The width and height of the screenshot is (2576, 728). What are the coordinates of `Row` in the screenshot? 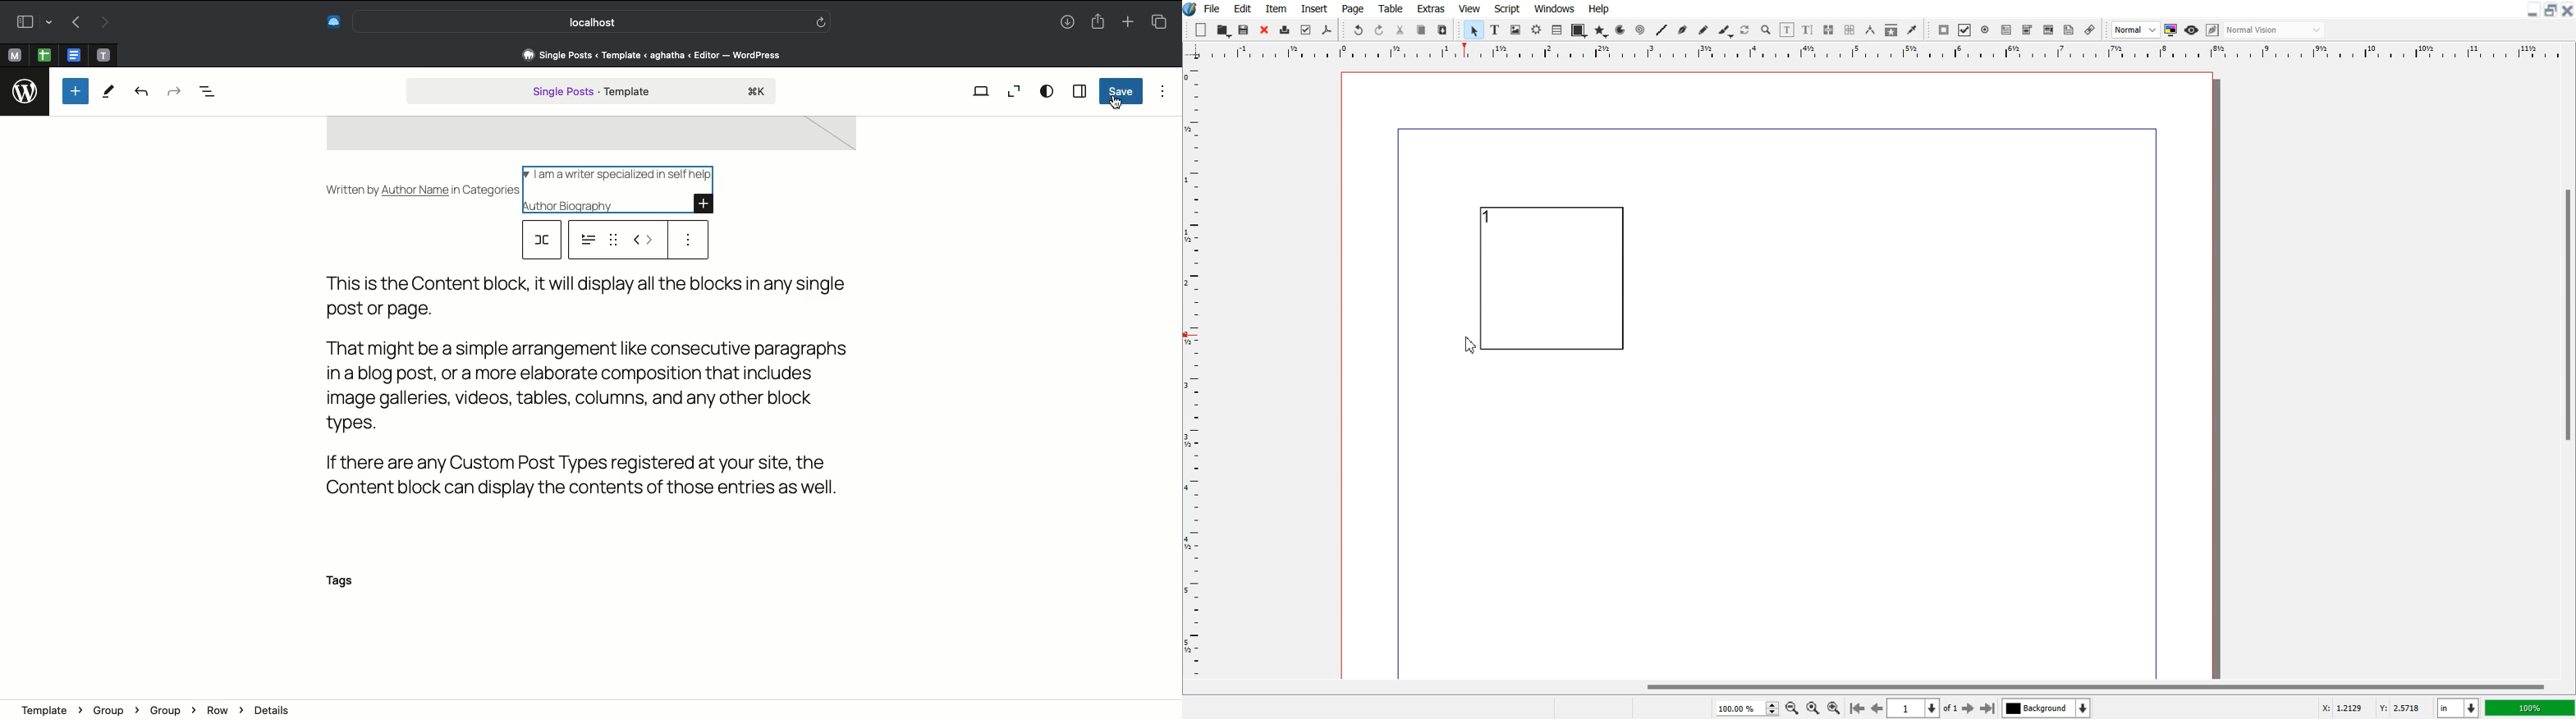 It's located at (223, 710).